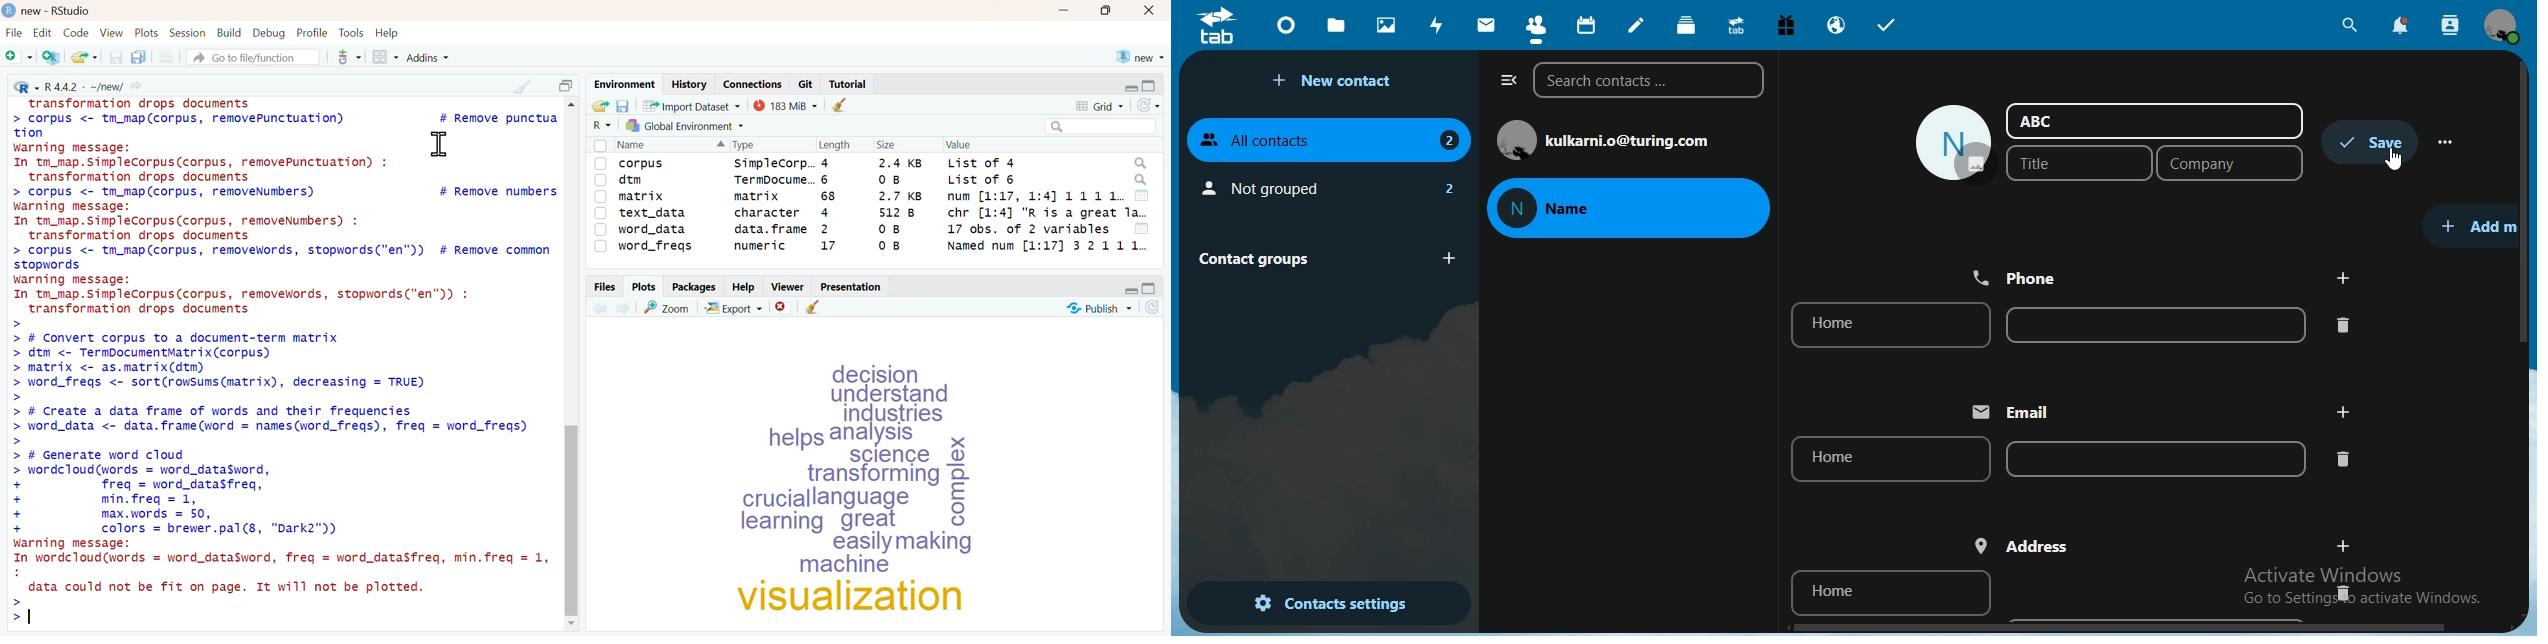 This screenshot has width=2548, height=644. What do you see at coordinates (2024, 546) in the screenshot?
I see `address` at bounding box center [2024, 546].